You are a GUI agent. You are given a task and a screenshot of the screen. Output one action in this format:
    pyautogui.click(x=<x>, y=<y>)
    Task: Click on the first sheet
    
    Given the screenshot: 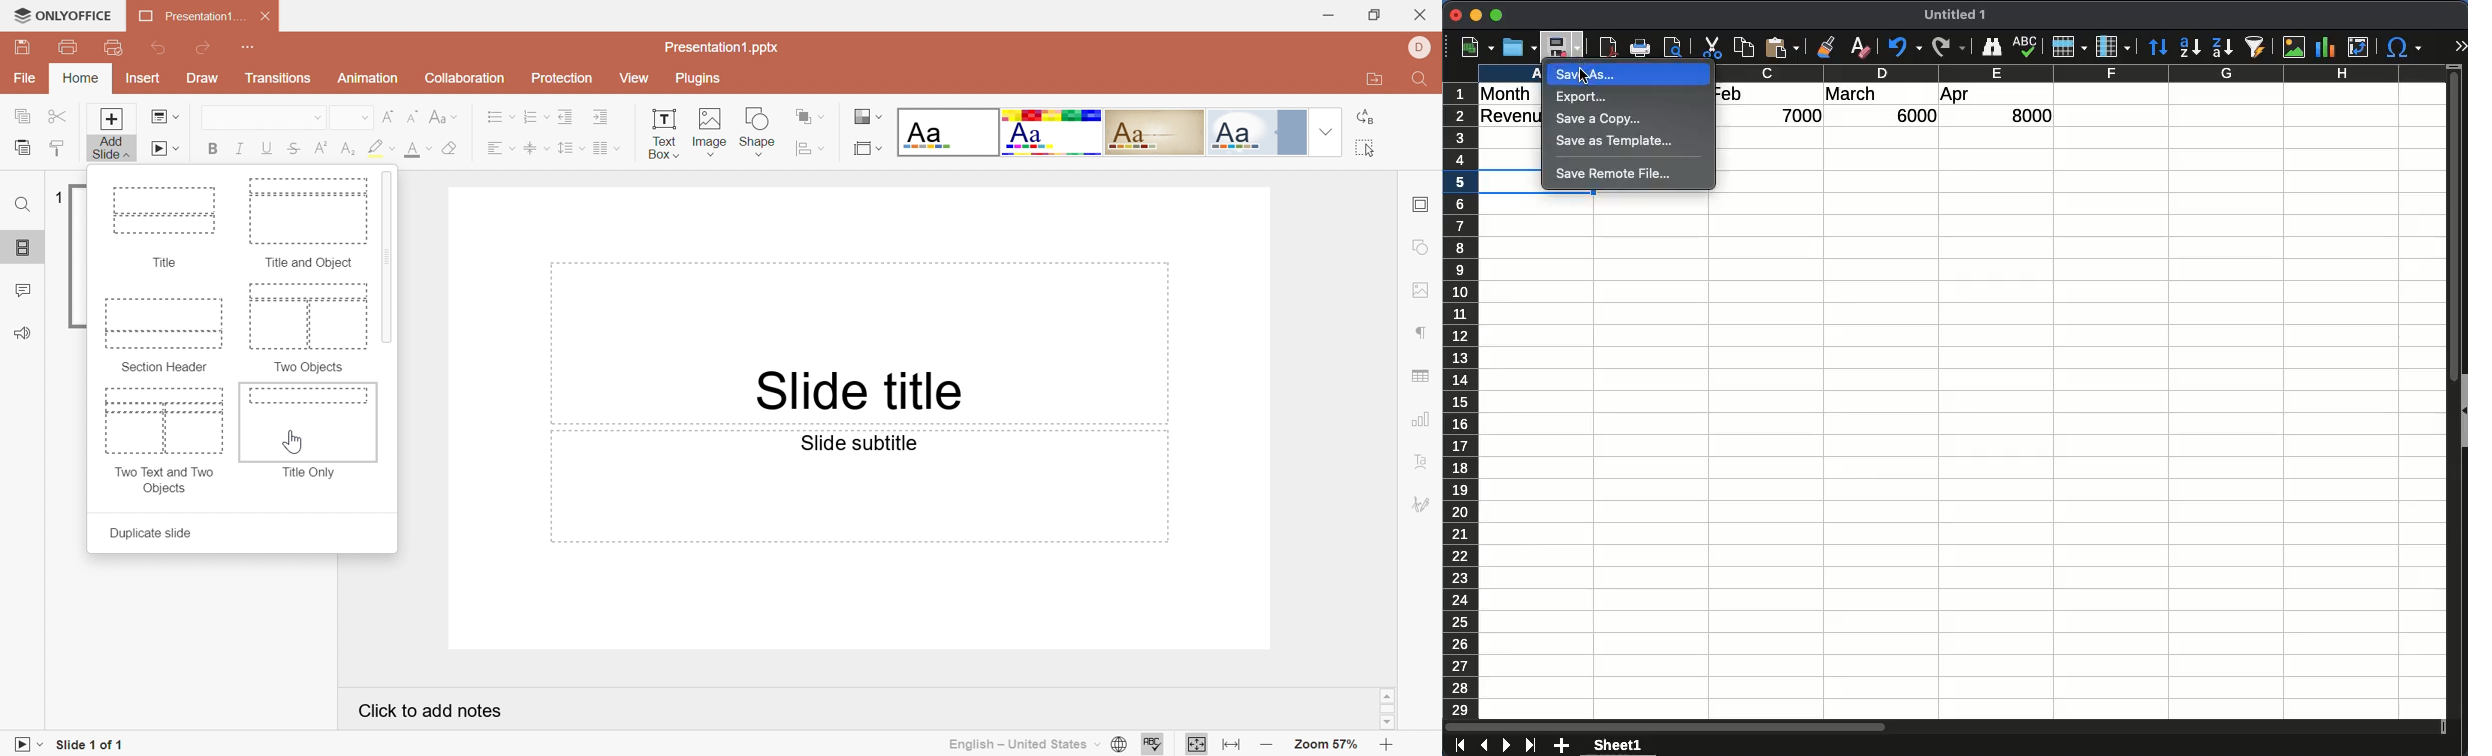 What is the action you would take?
    pyautogui.click(x=1458, y=746)
    